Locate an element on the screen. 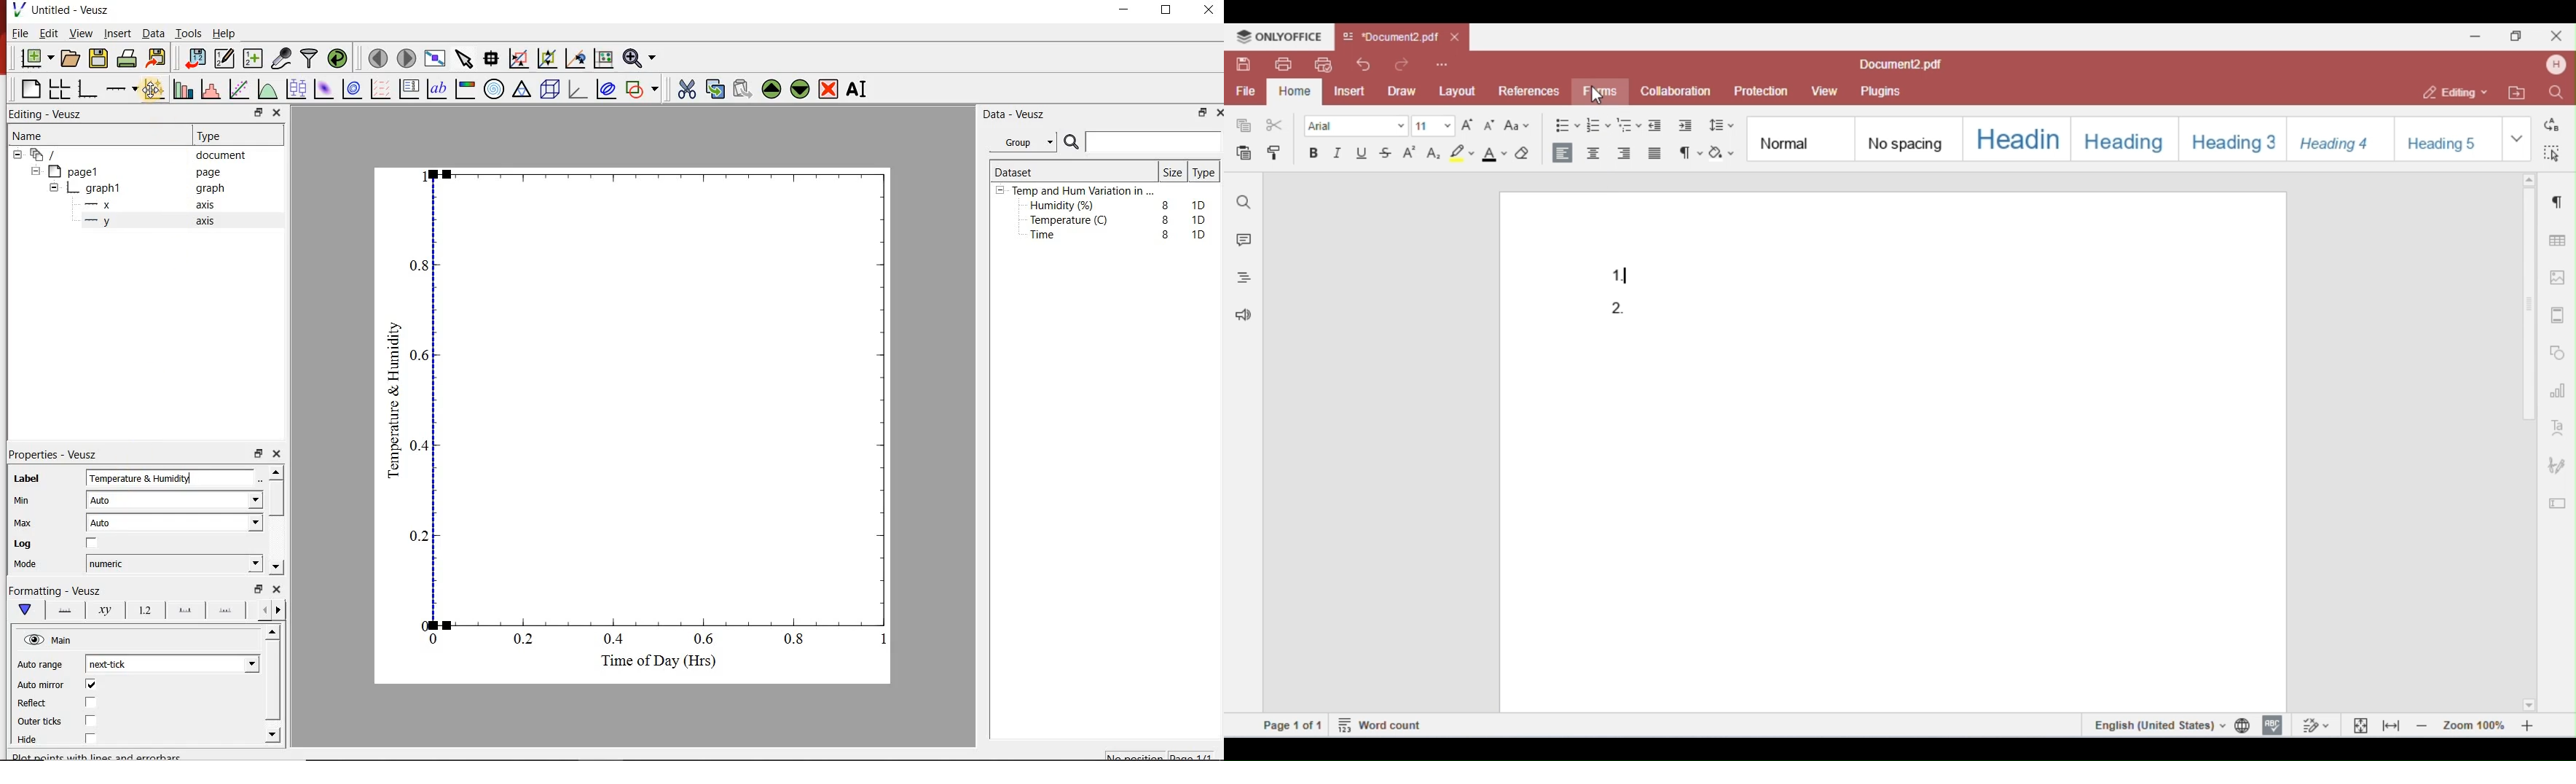  Temperature (C) is located at coordinates (1072, 222).